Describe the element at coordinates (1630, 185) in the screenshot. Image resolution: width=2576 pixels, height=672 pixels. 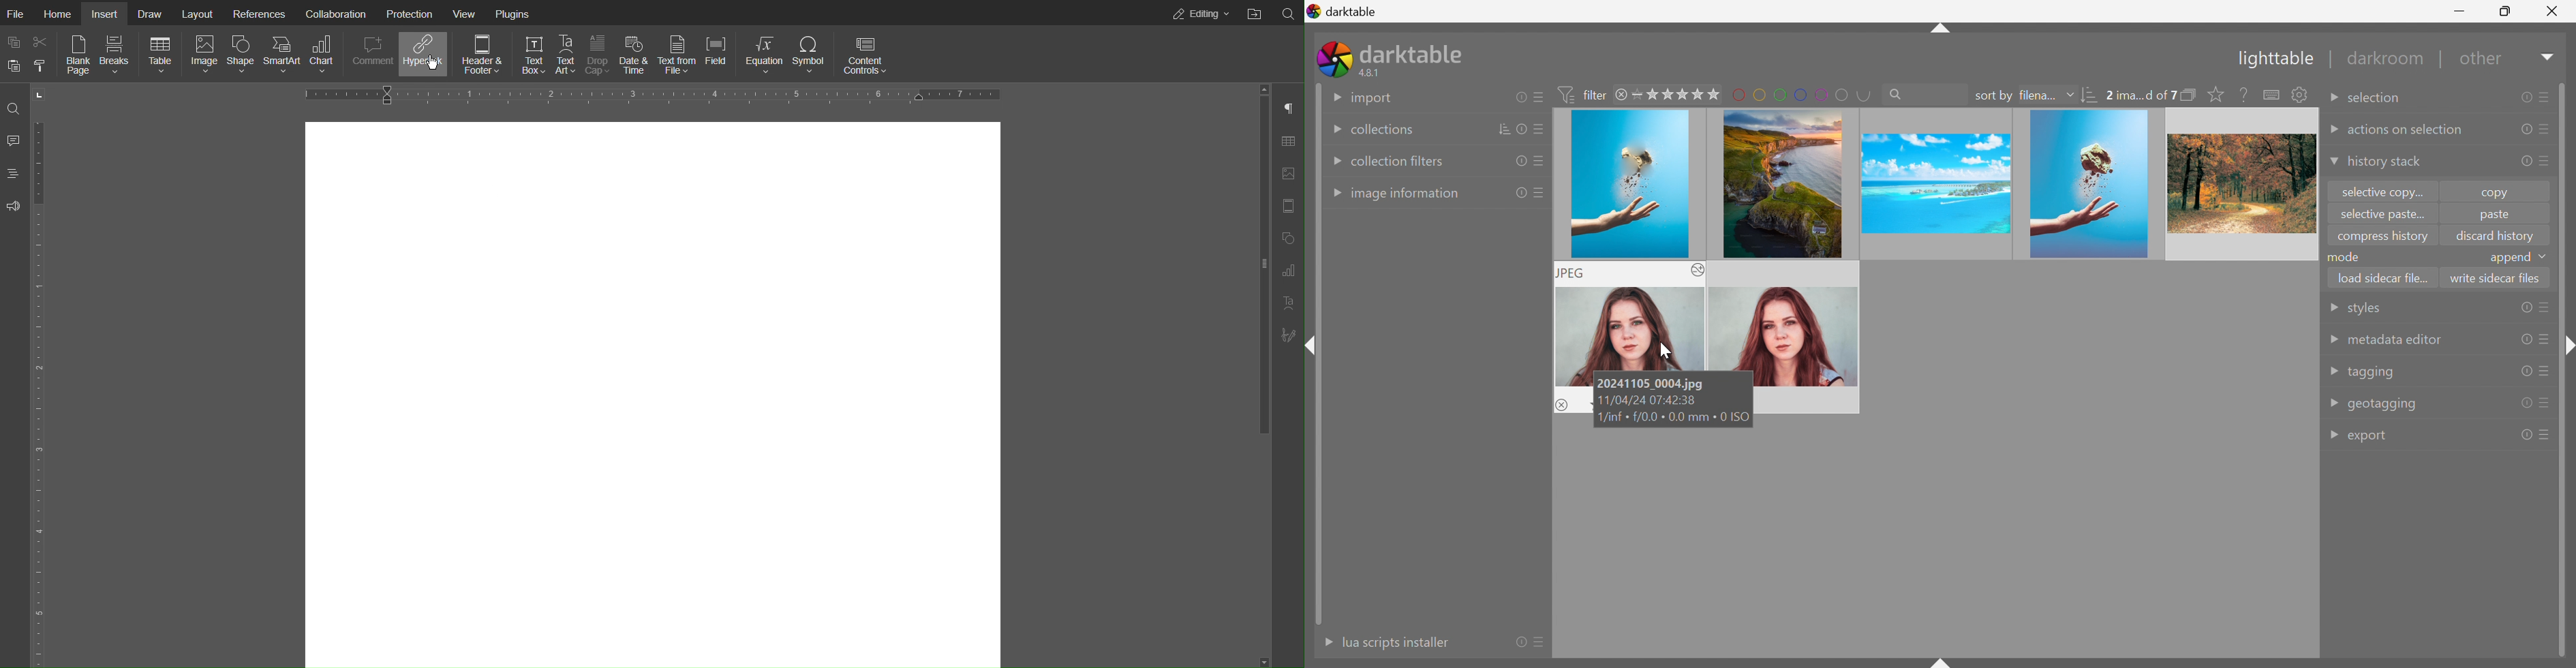
I see `image` at that location.